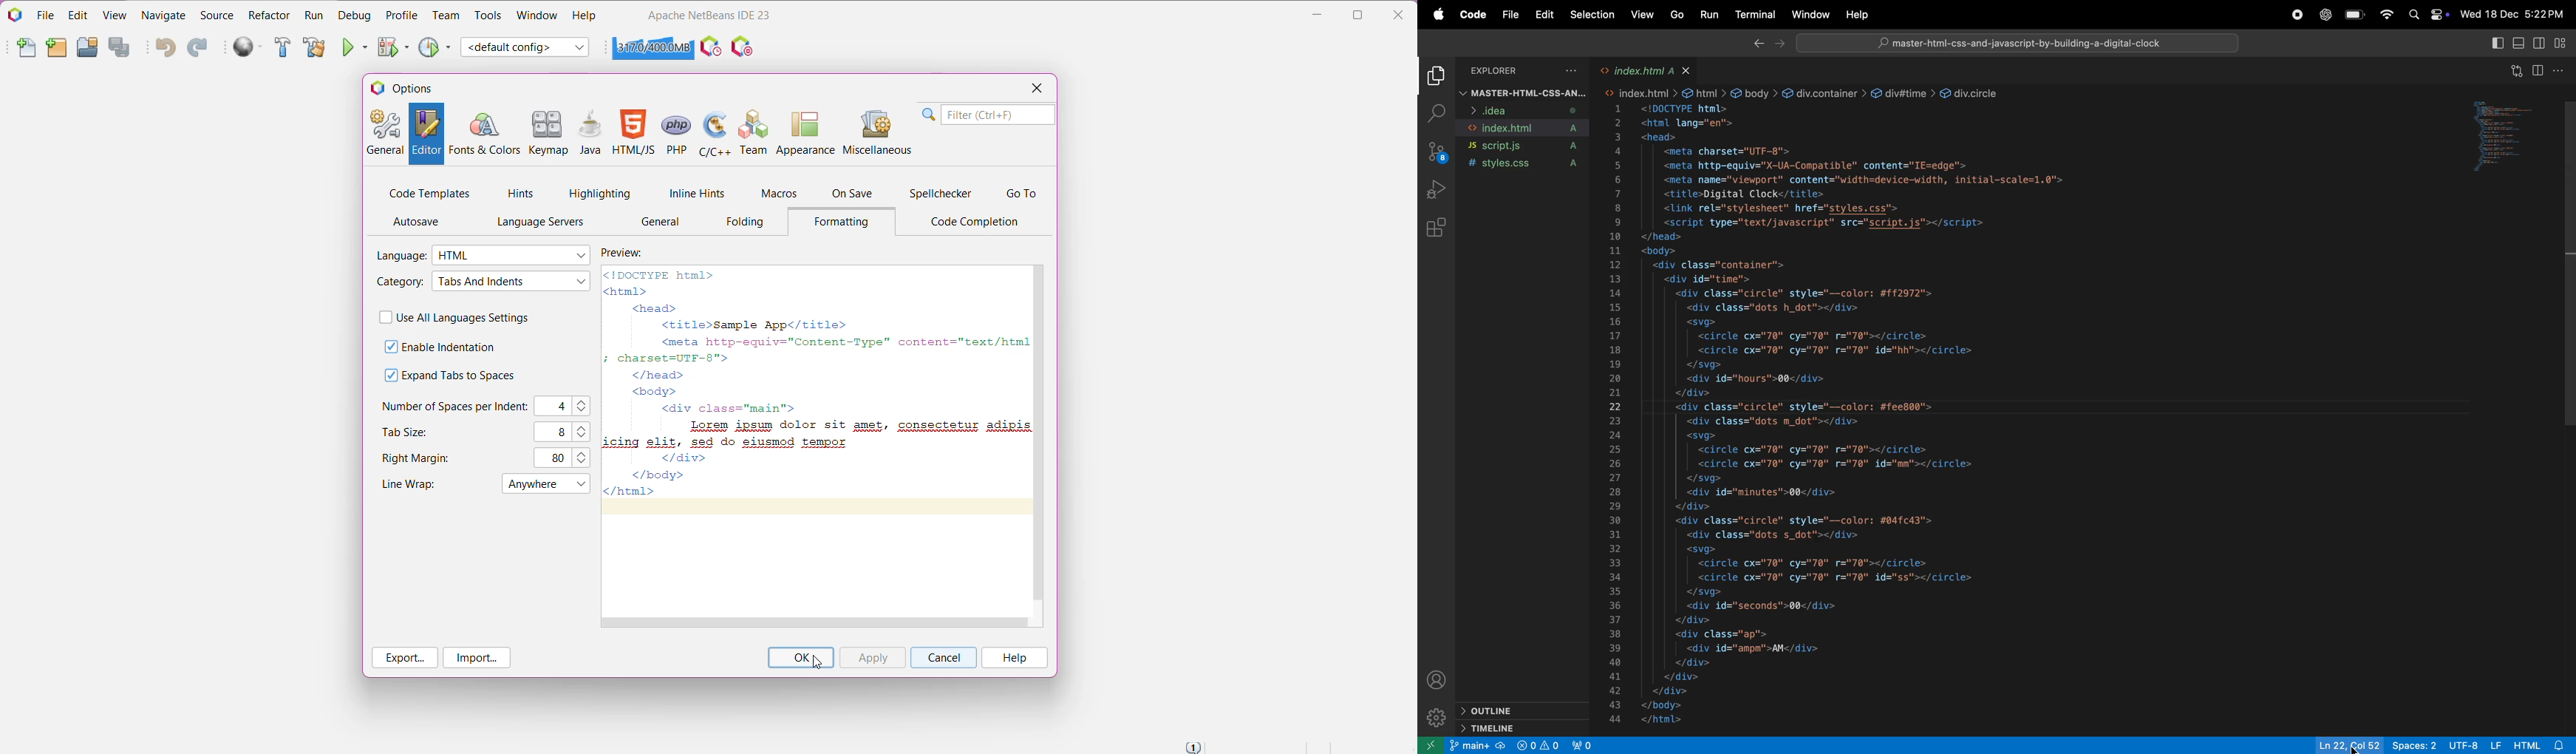 The height and width of the screenshot is (756, 2576). I want to click on scroll bar, so click(2569, 258).